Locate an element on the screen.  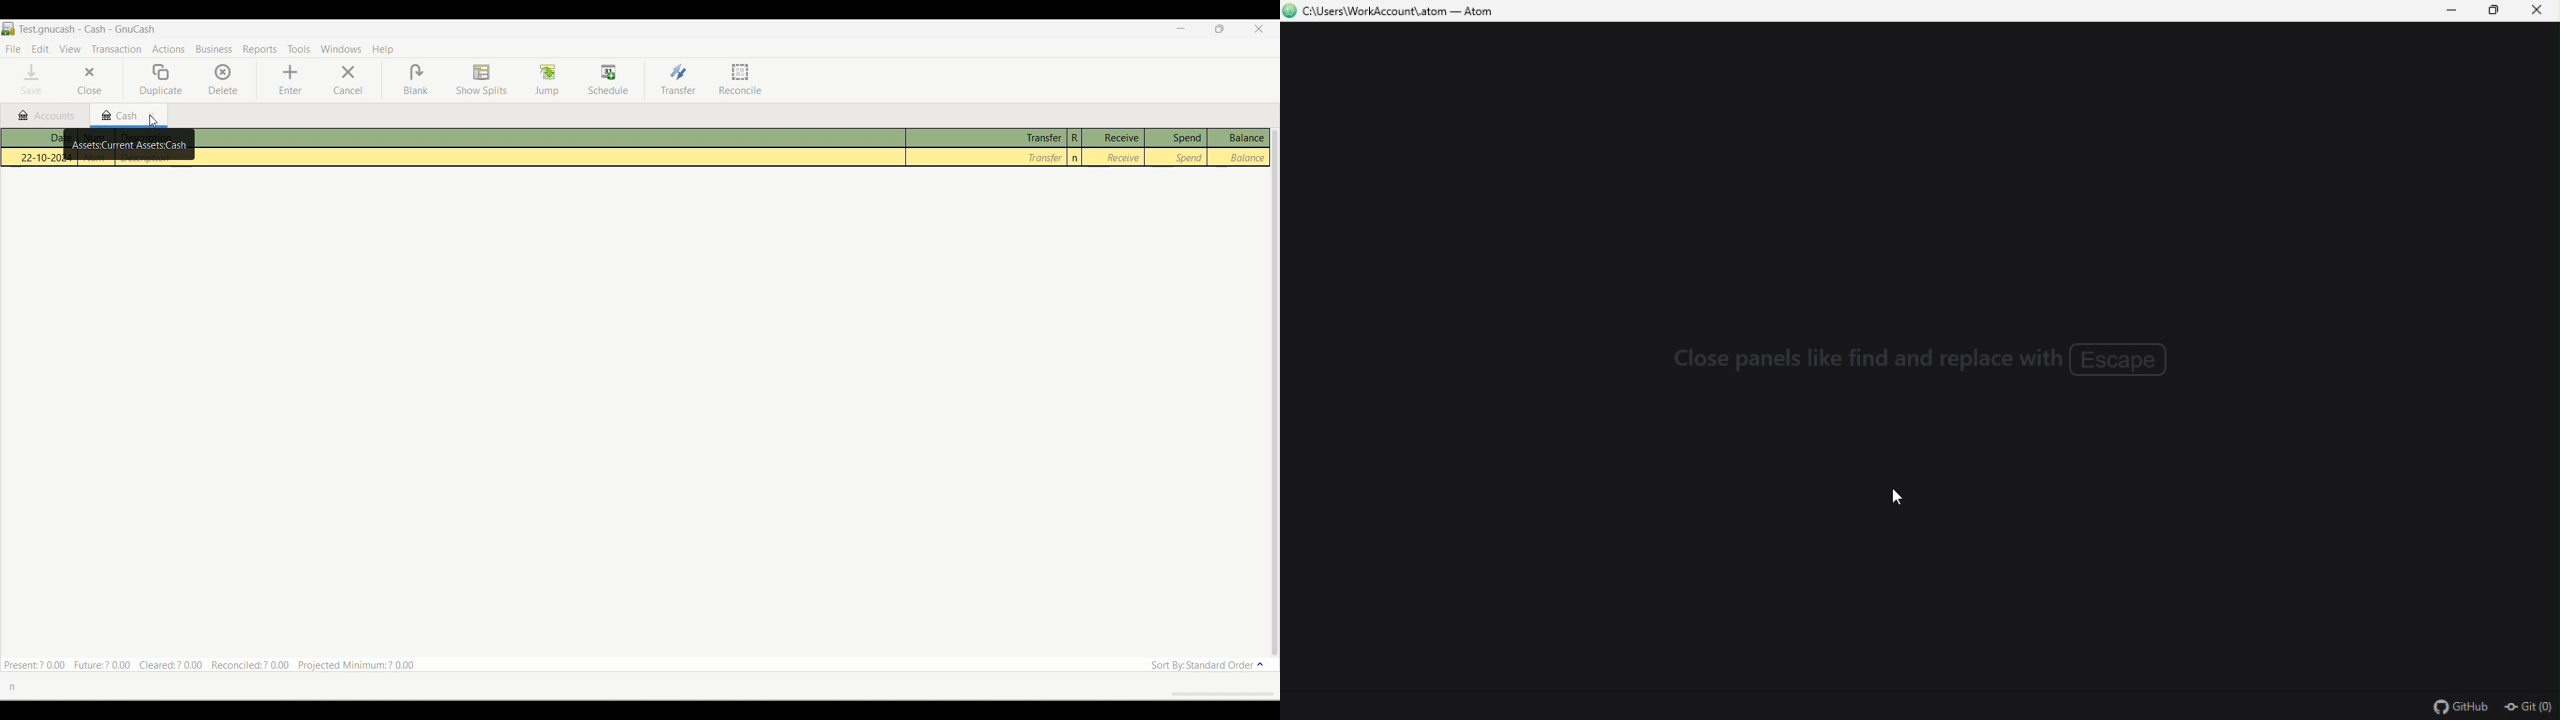
Transaction is located at coordinates (116, 49).